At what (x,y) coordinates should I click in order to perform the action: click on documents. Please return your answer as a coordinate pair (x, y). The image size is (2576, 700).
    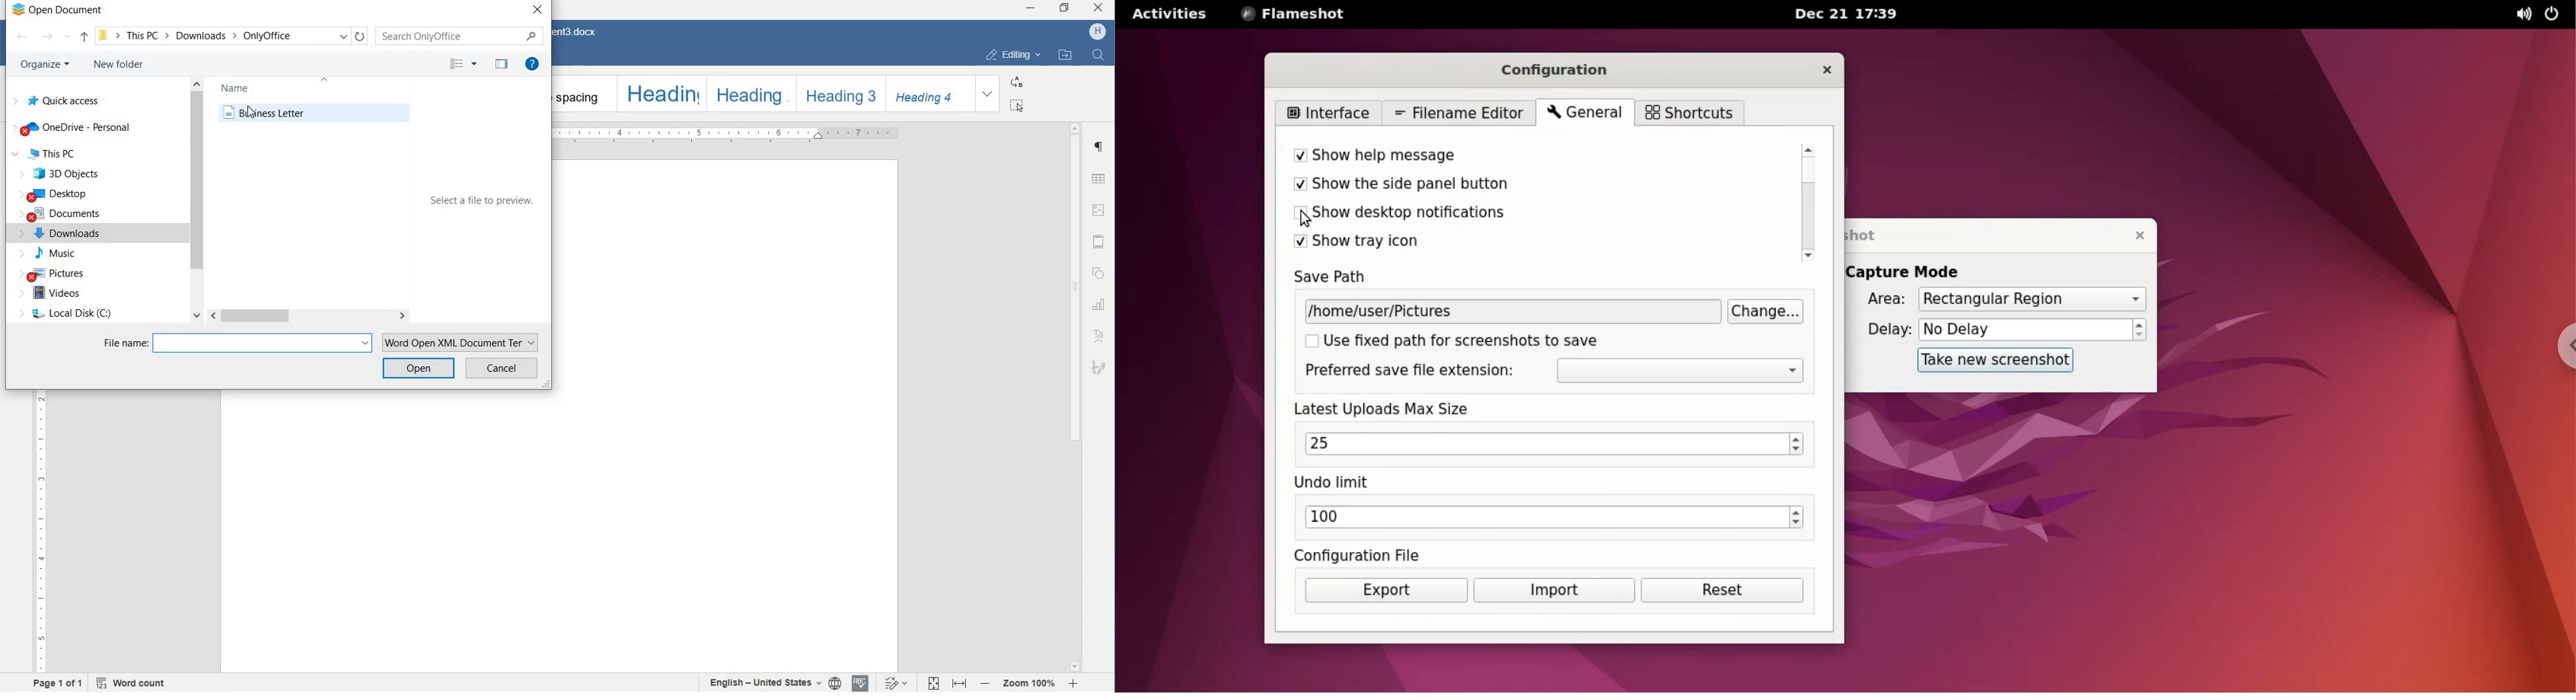
    Looking at the image, I should click on (60, 212).